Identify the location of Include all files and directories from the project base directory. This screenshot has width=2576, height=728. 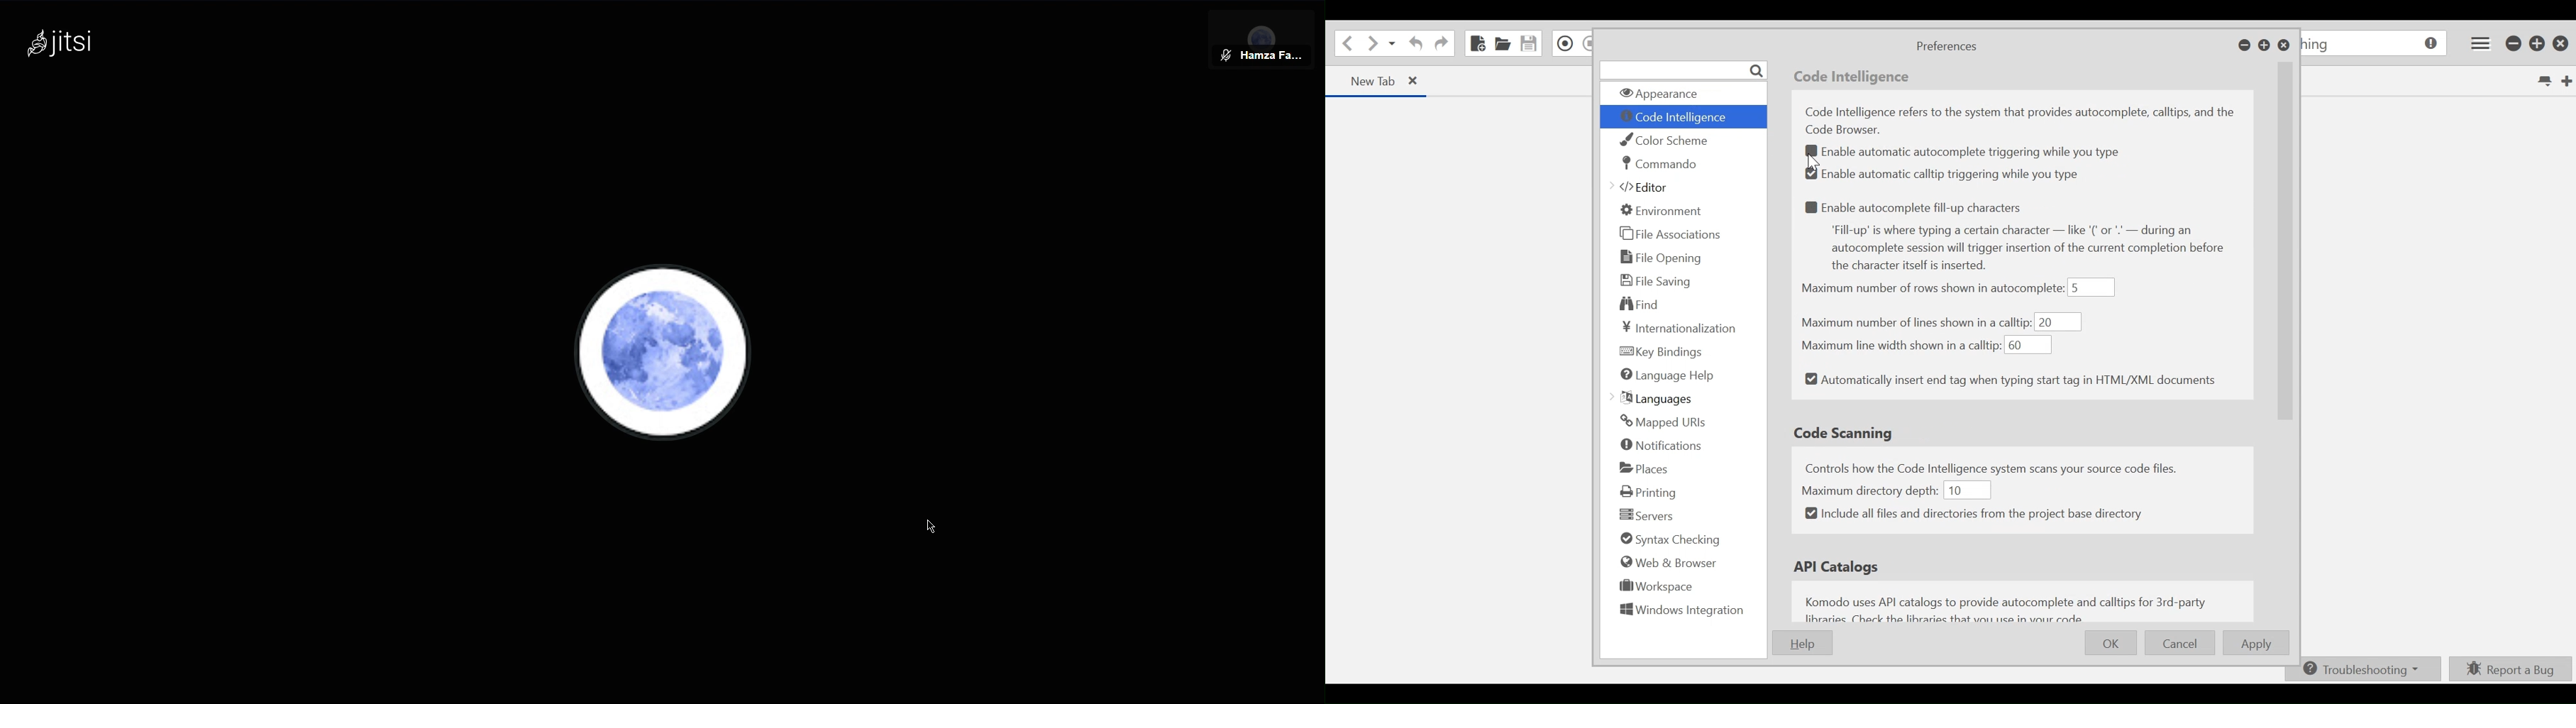
(1974, 514).